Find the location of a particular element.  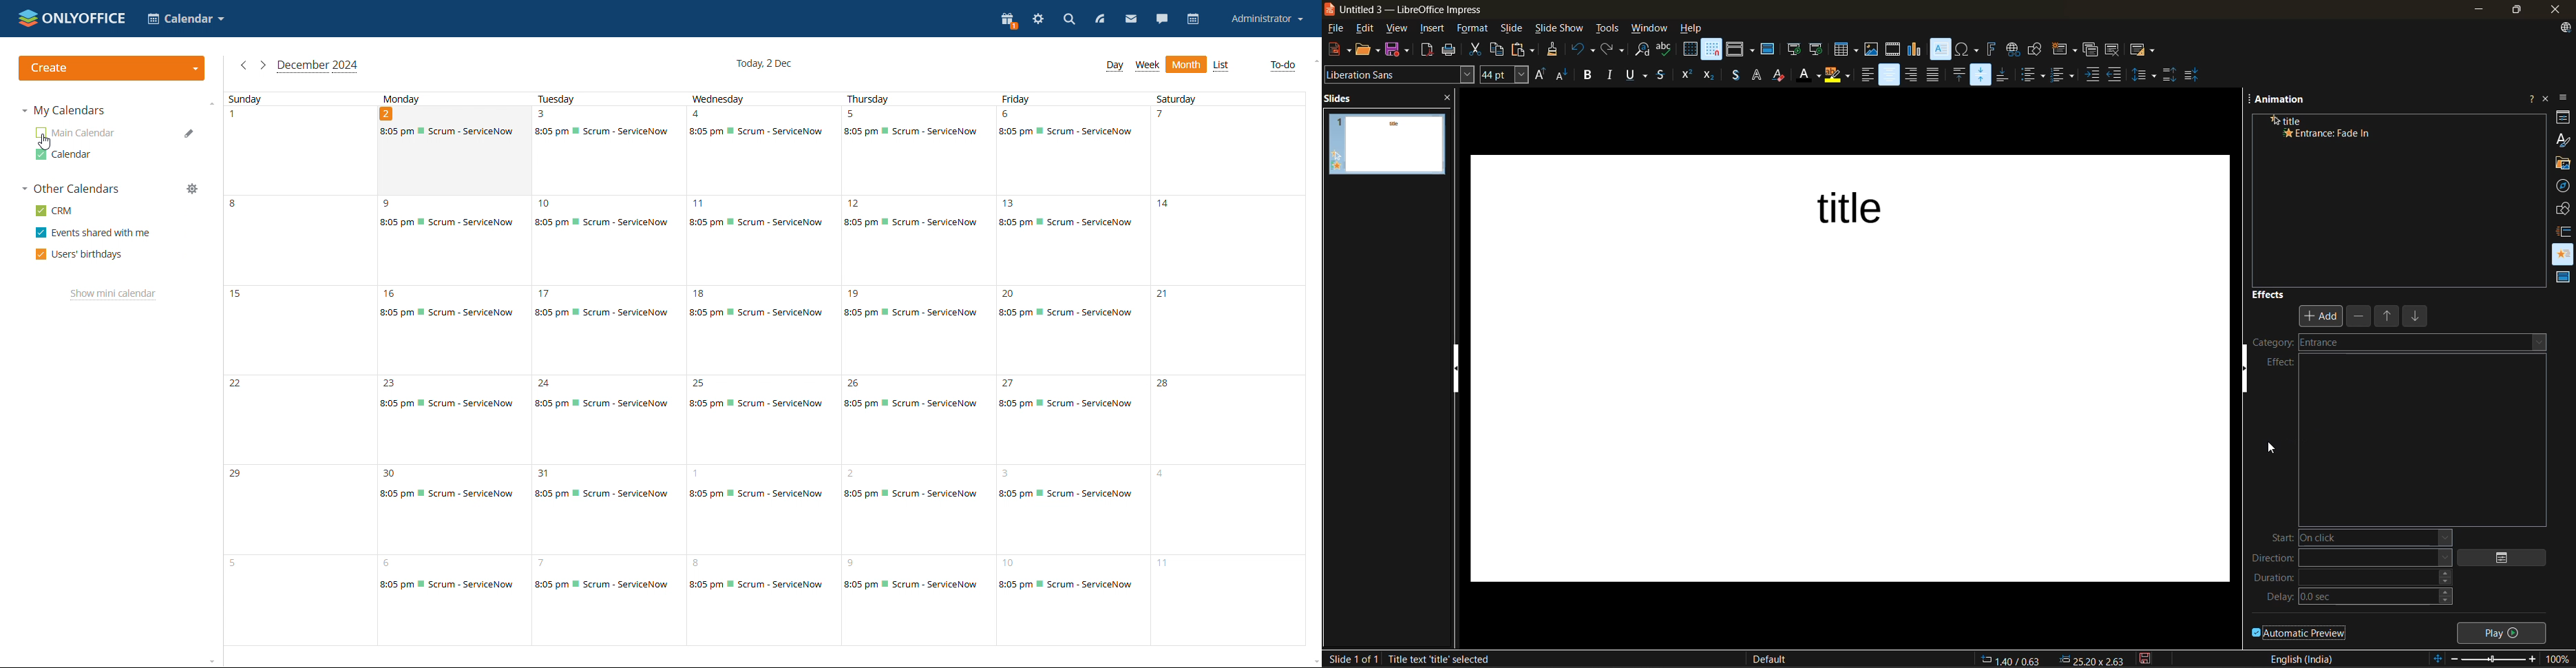

zoom factor is located at coordinates (2559, 659).